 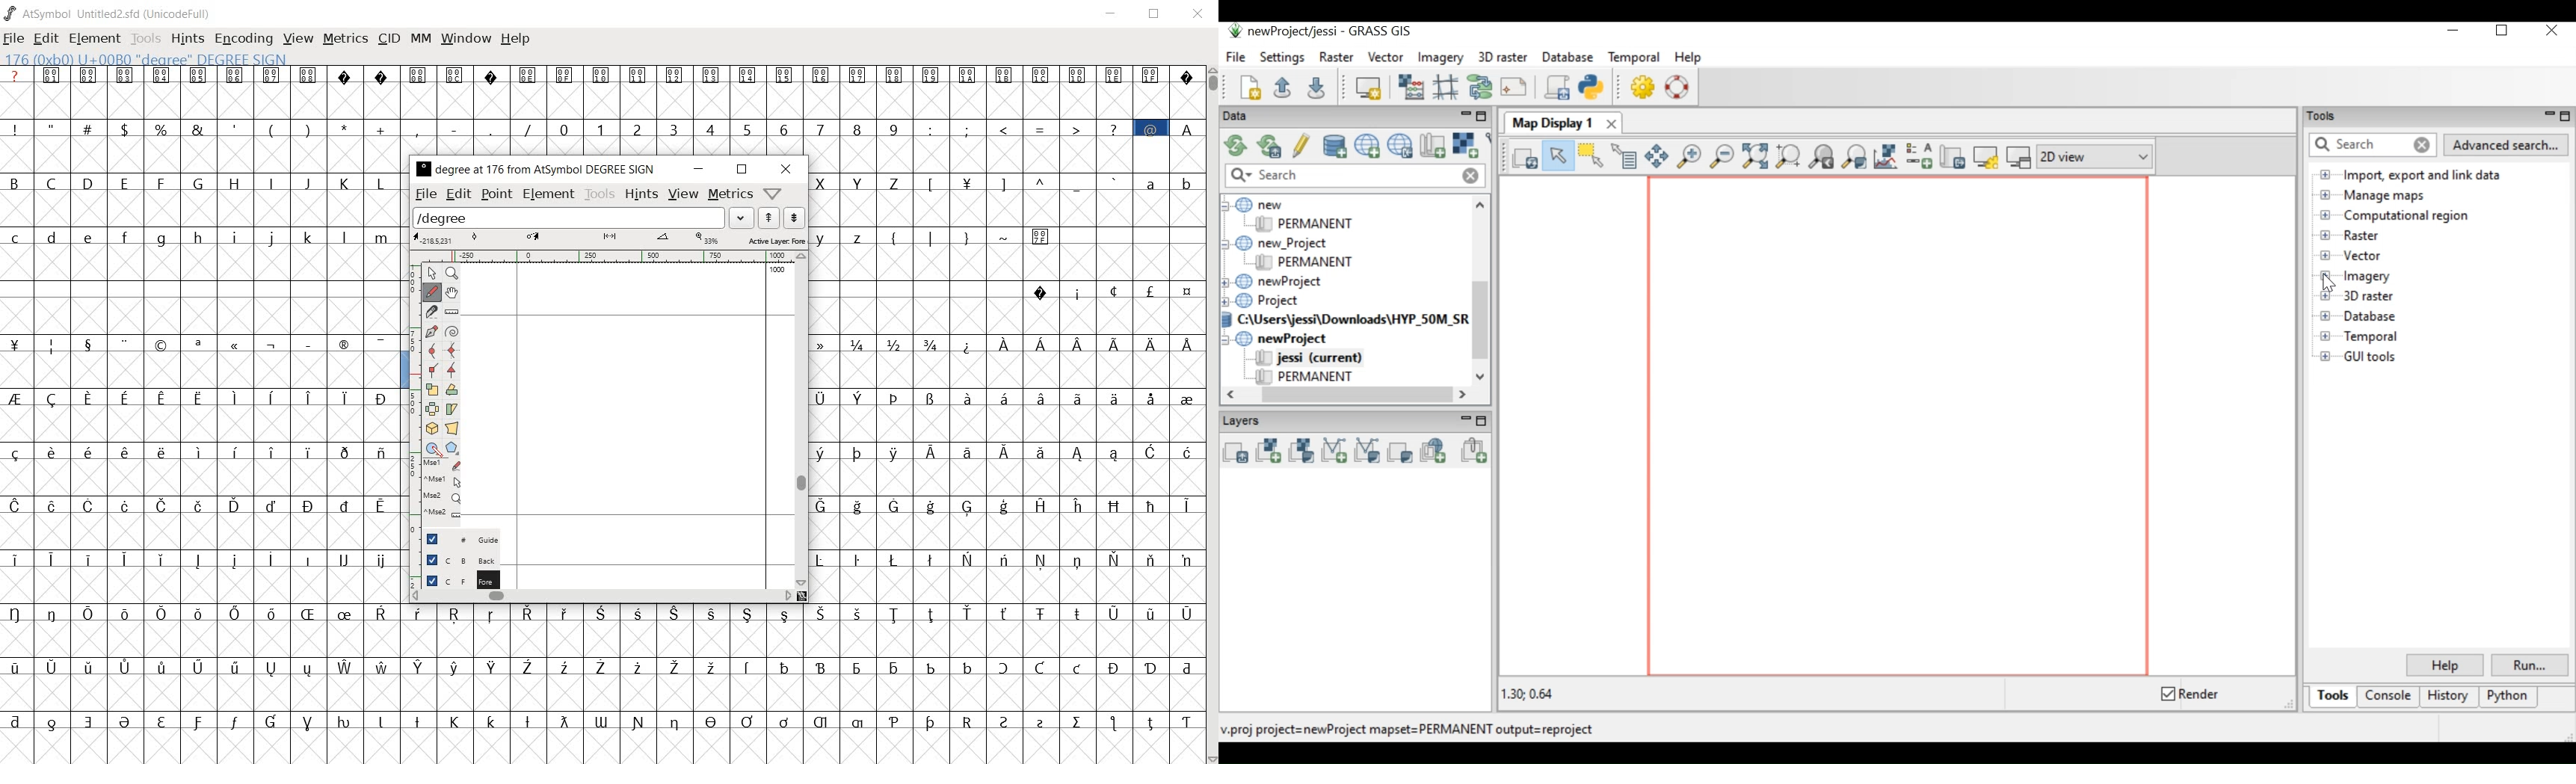 I want to click on Add a corner point, so click(x=451, y=370).